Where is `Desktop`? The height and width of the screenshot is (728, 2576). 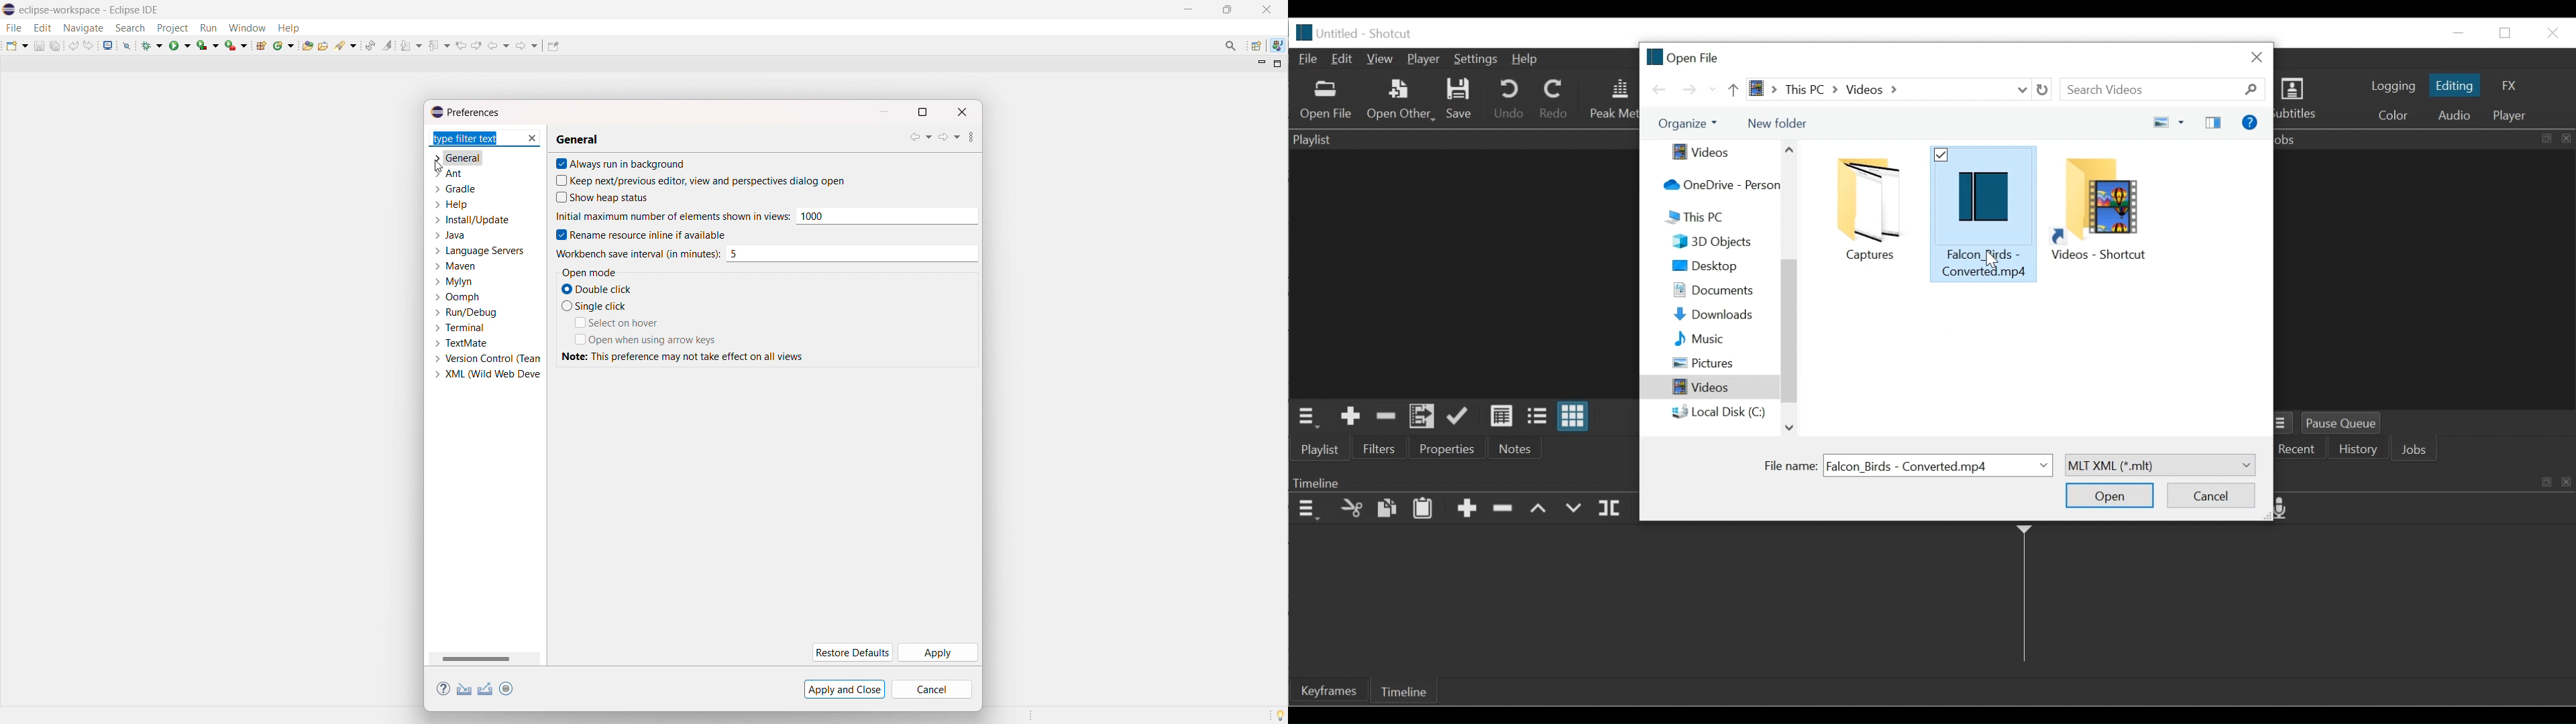 Desktop is located at coordinates (1722, 265).